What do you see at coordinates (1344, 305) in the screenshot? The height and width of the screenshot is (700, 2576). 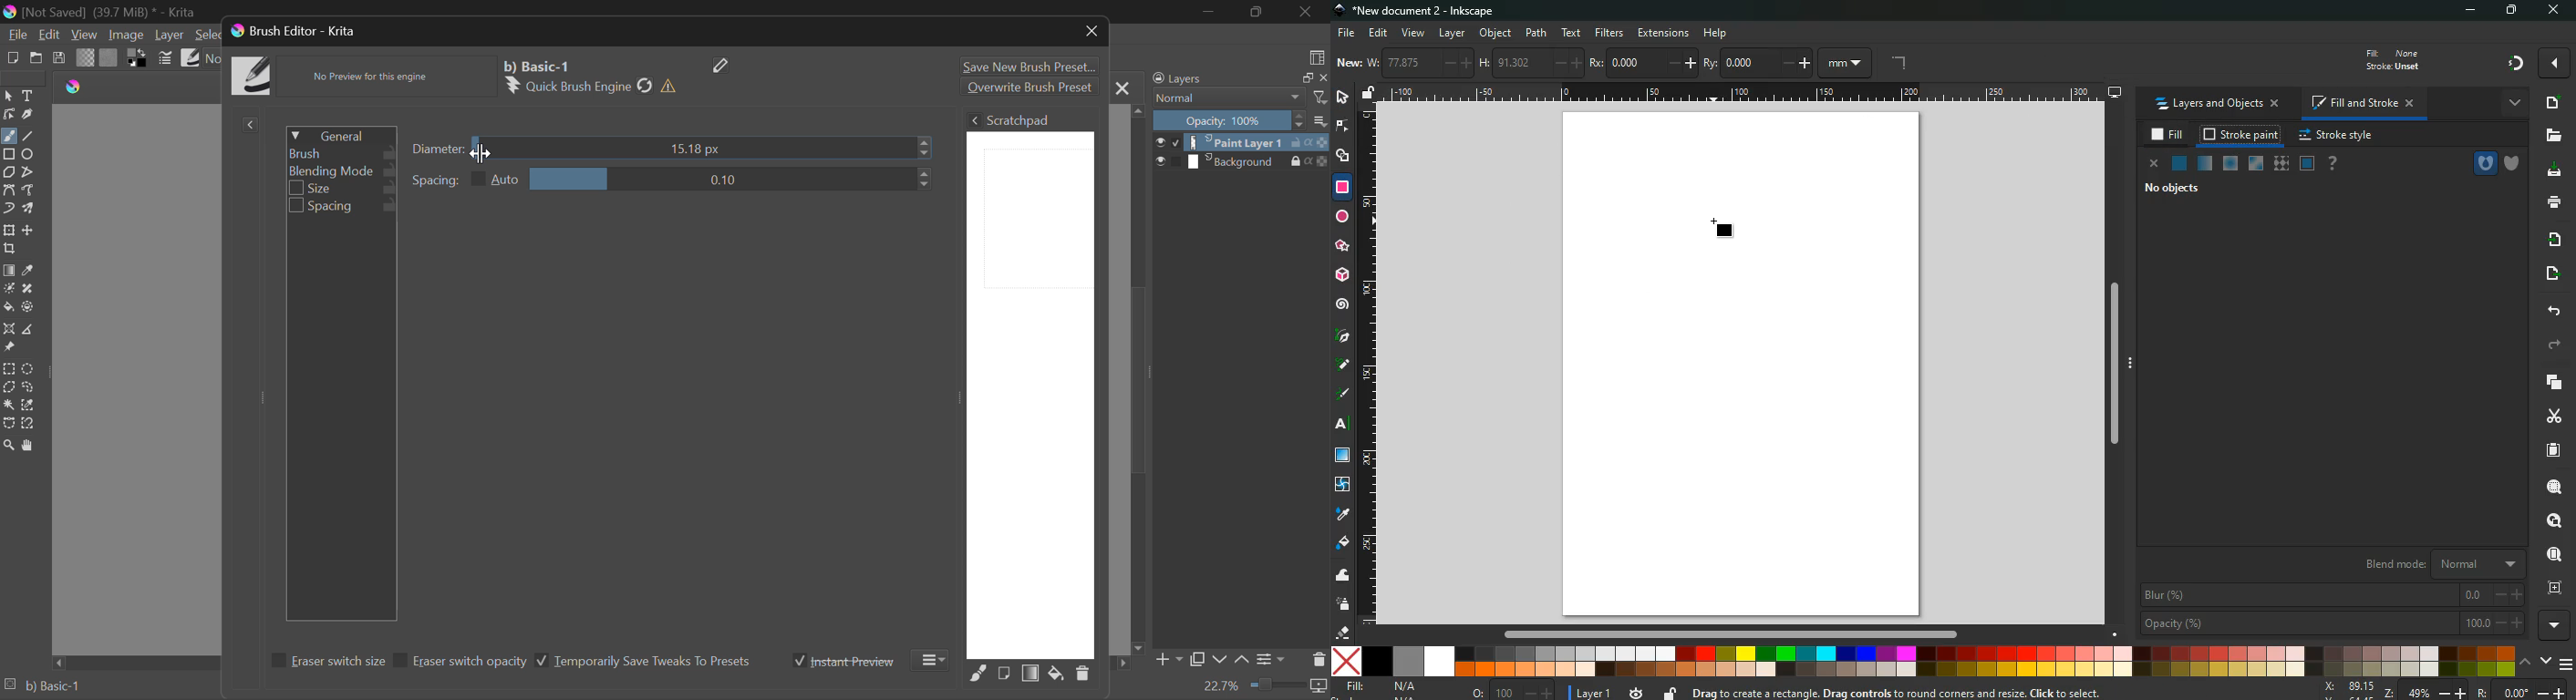 I see `spiral` at bounding box center [1344, 305].